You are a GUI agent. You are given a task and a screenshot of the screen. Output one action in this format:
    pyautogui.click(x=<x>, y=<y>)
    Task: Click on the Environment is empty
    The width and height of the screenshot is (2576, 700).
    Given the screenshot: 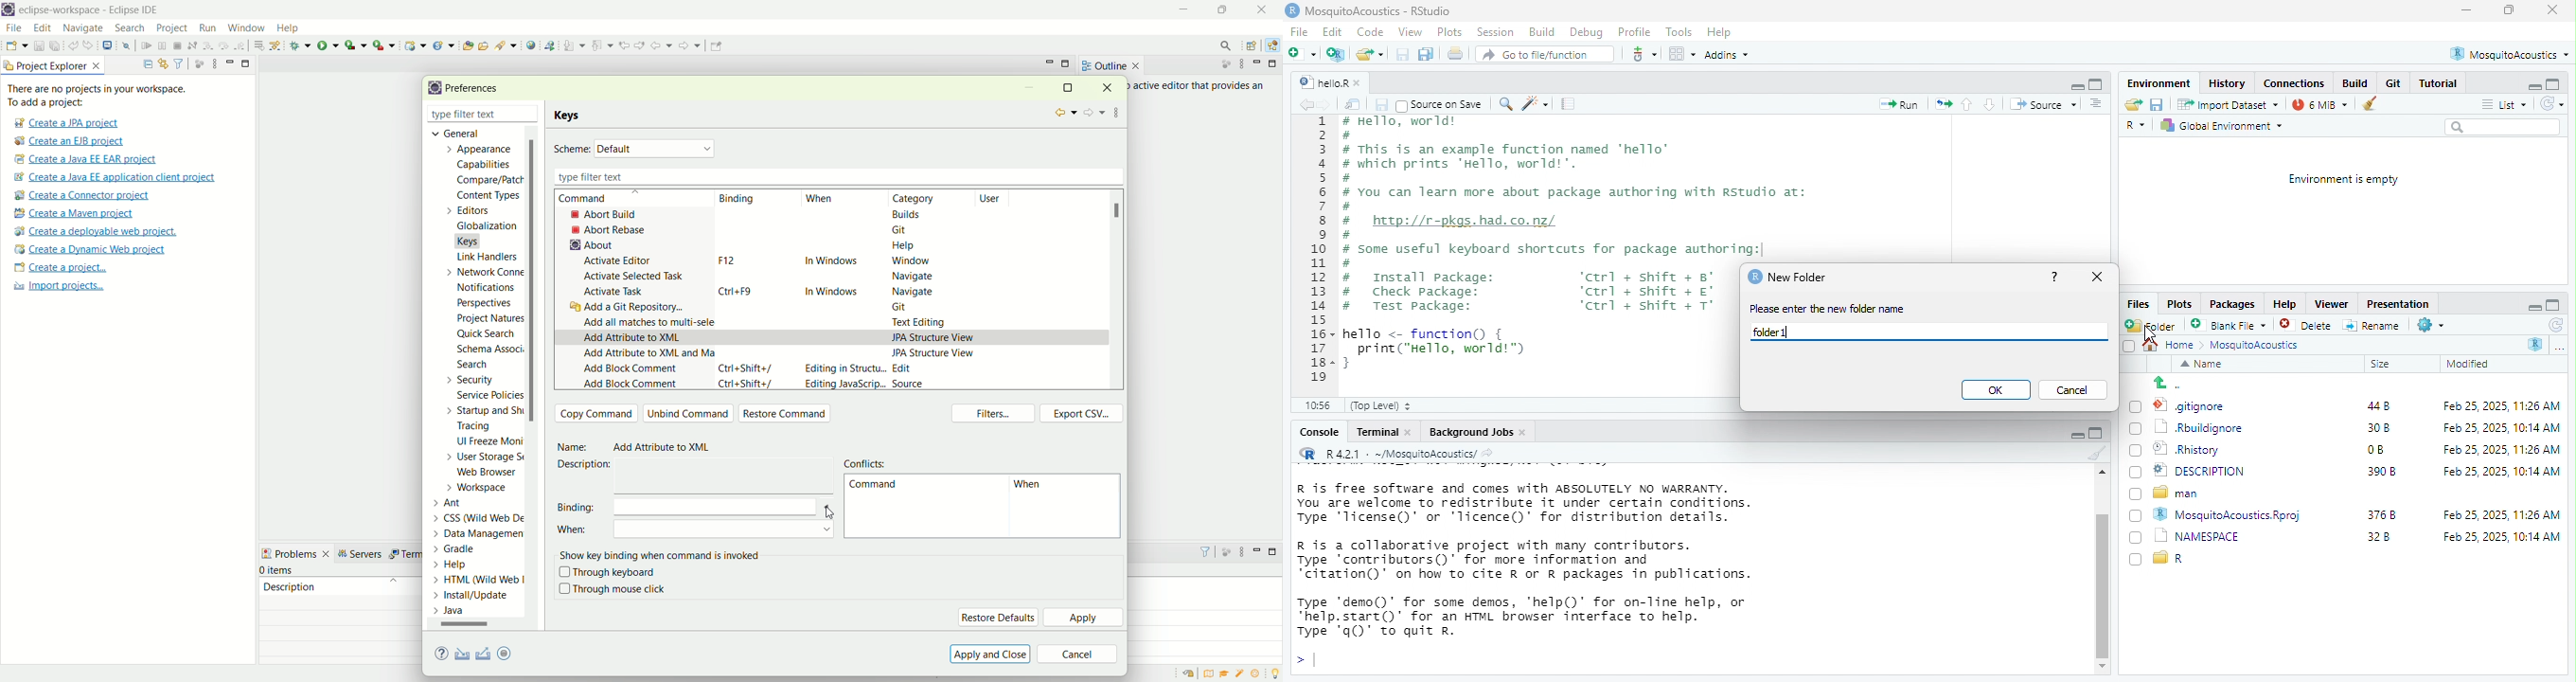 What is the action you would take?
    pyautogui.click(x=2336, y=180)
    